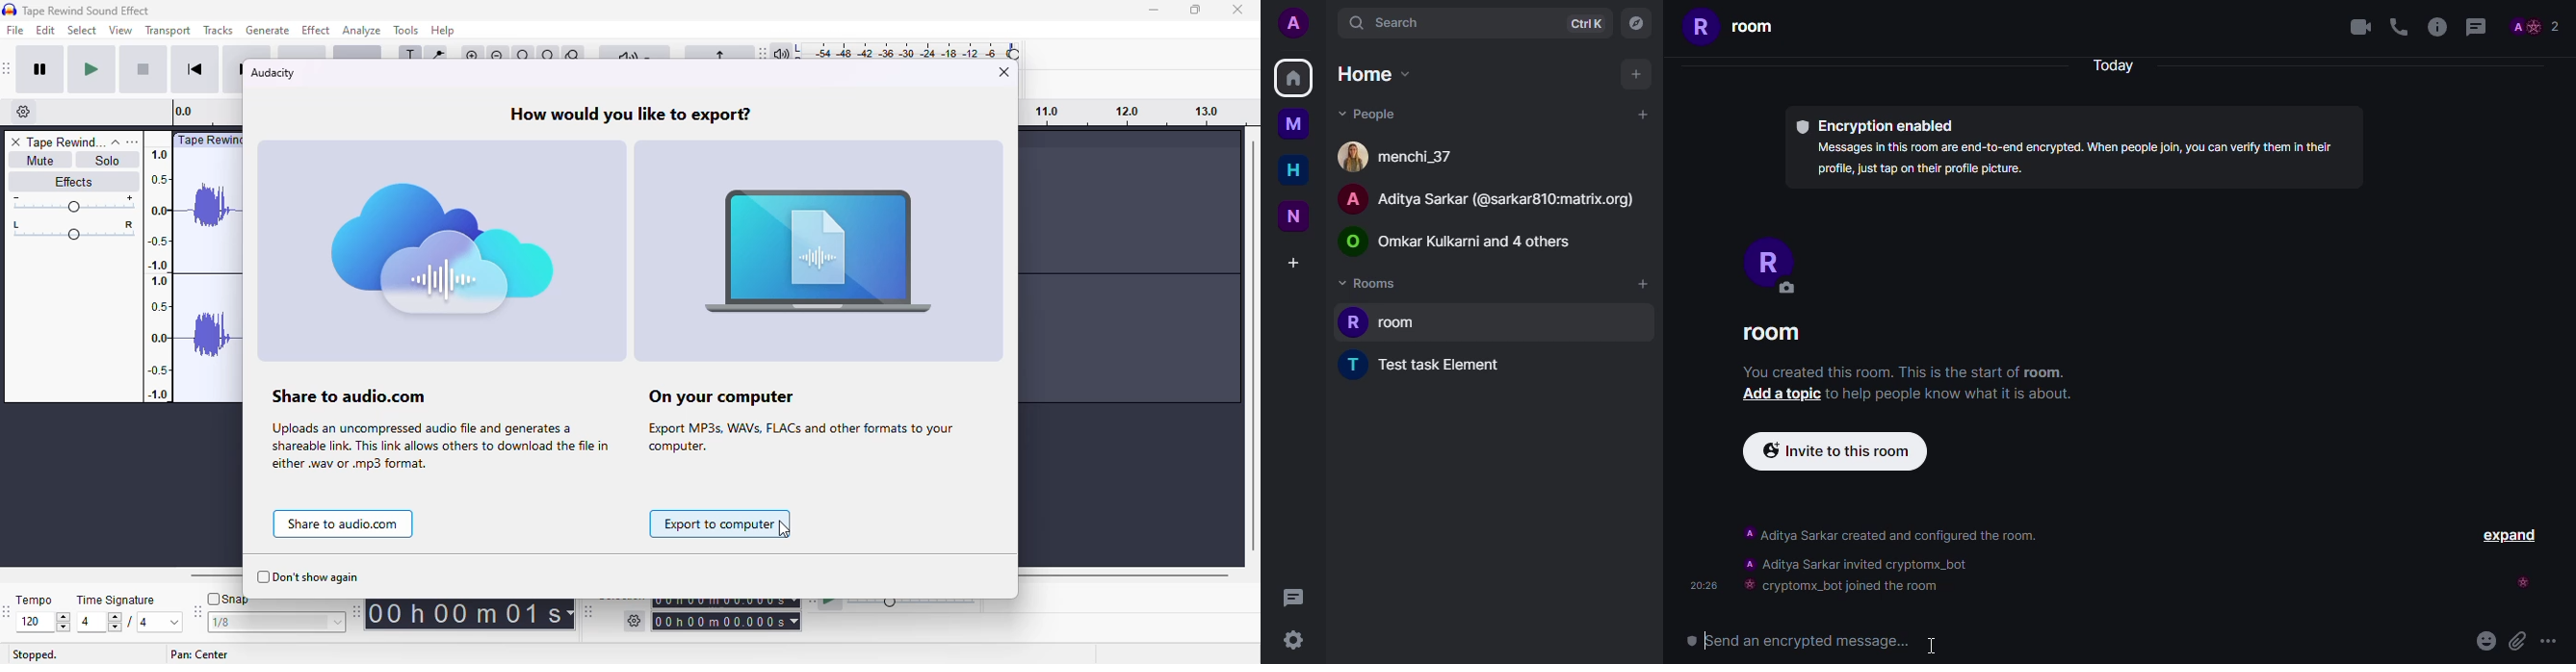 This screenshot has width=2576, height=672. What do you see at coordinates (1734, 32) in the screenshot?
I see `R room` at bounding box center [1734, 32].